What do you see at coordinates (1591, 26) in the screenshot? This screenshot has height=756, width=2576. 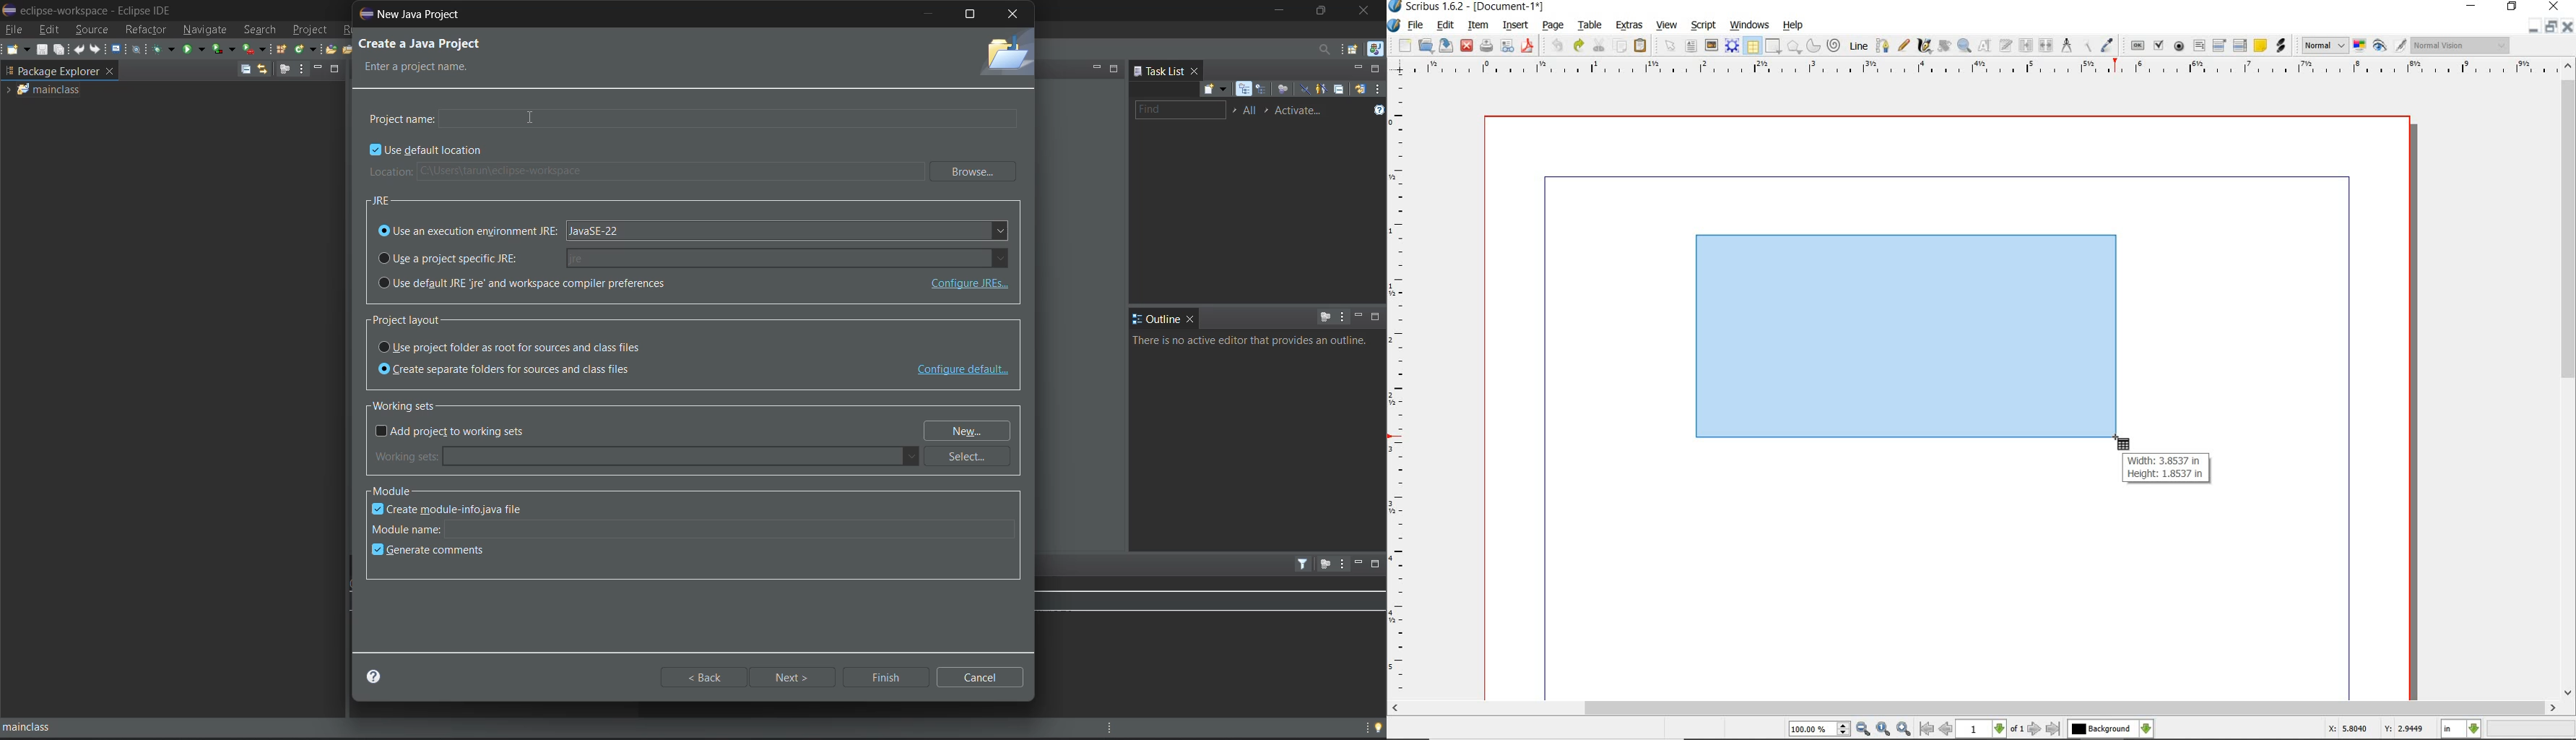 I see `table` at bounding box center [1591, 26].